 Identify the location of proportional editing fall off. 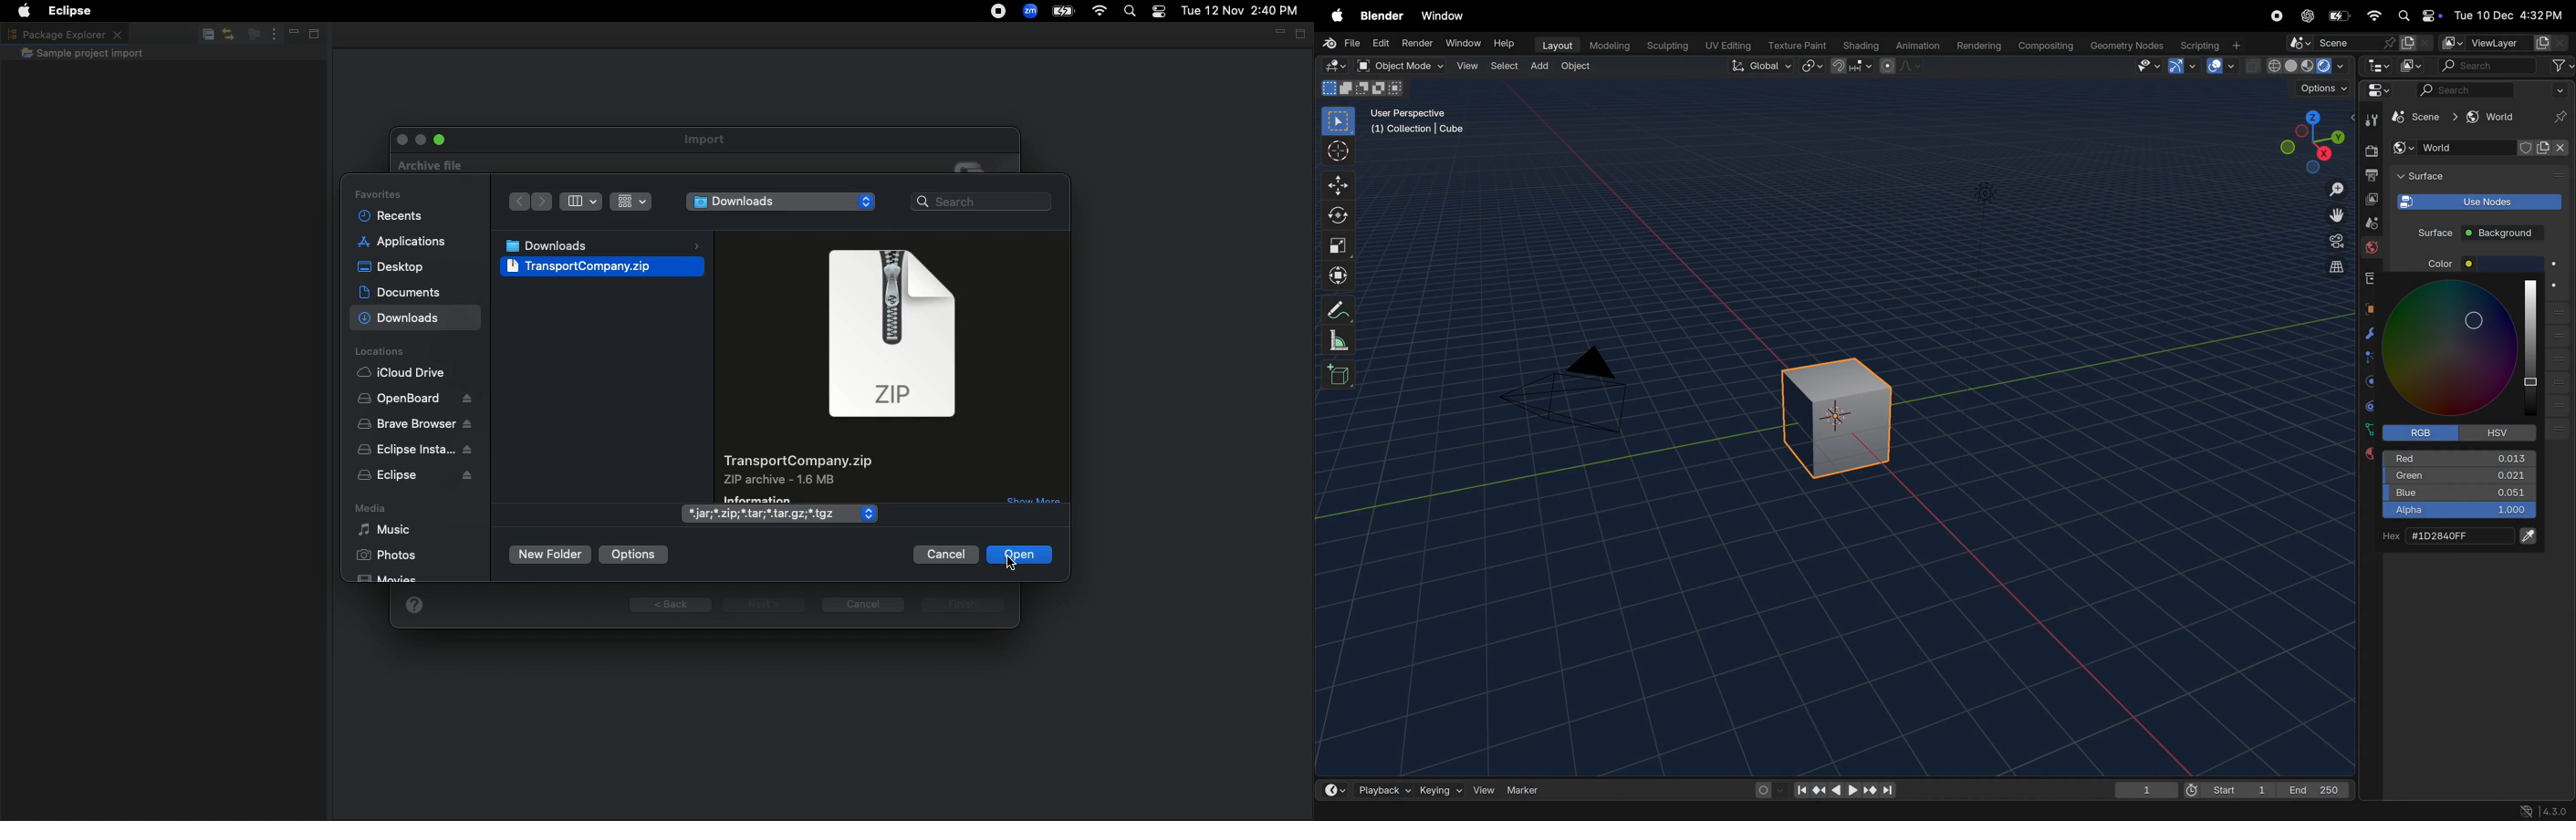
(1902, 68).